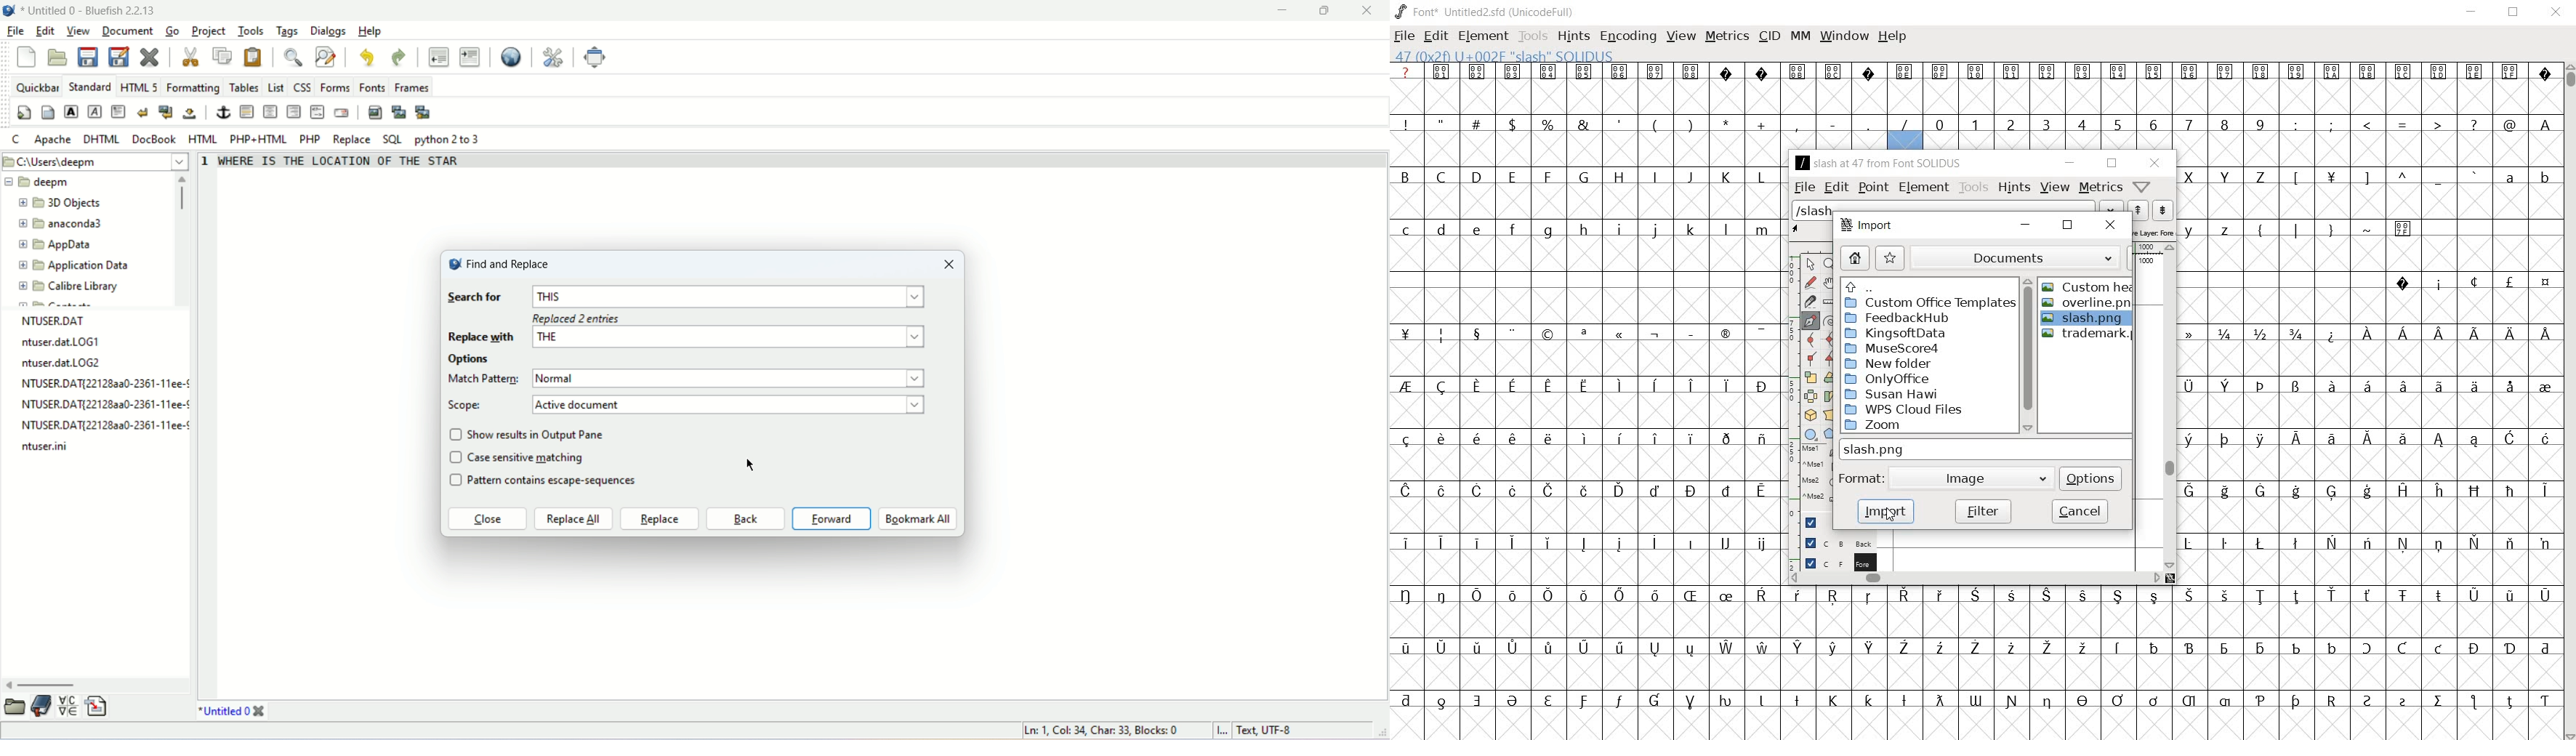 This screenshot has height=756, width=2576. I want to click on documents, so click(2024, 258).